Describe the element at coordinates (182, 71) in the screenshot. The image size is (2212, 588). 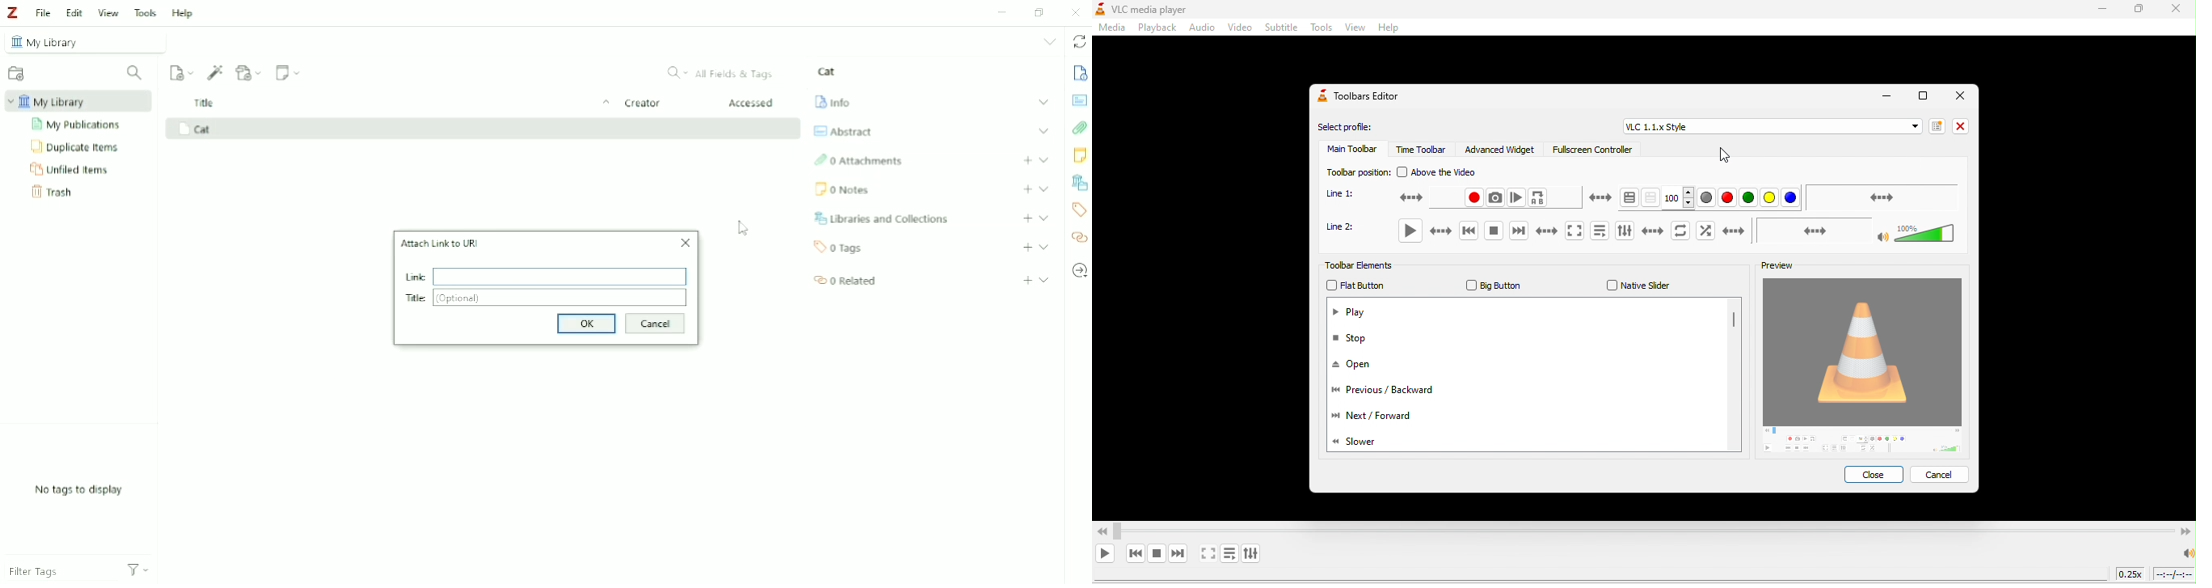
I see `New Item` at that location.